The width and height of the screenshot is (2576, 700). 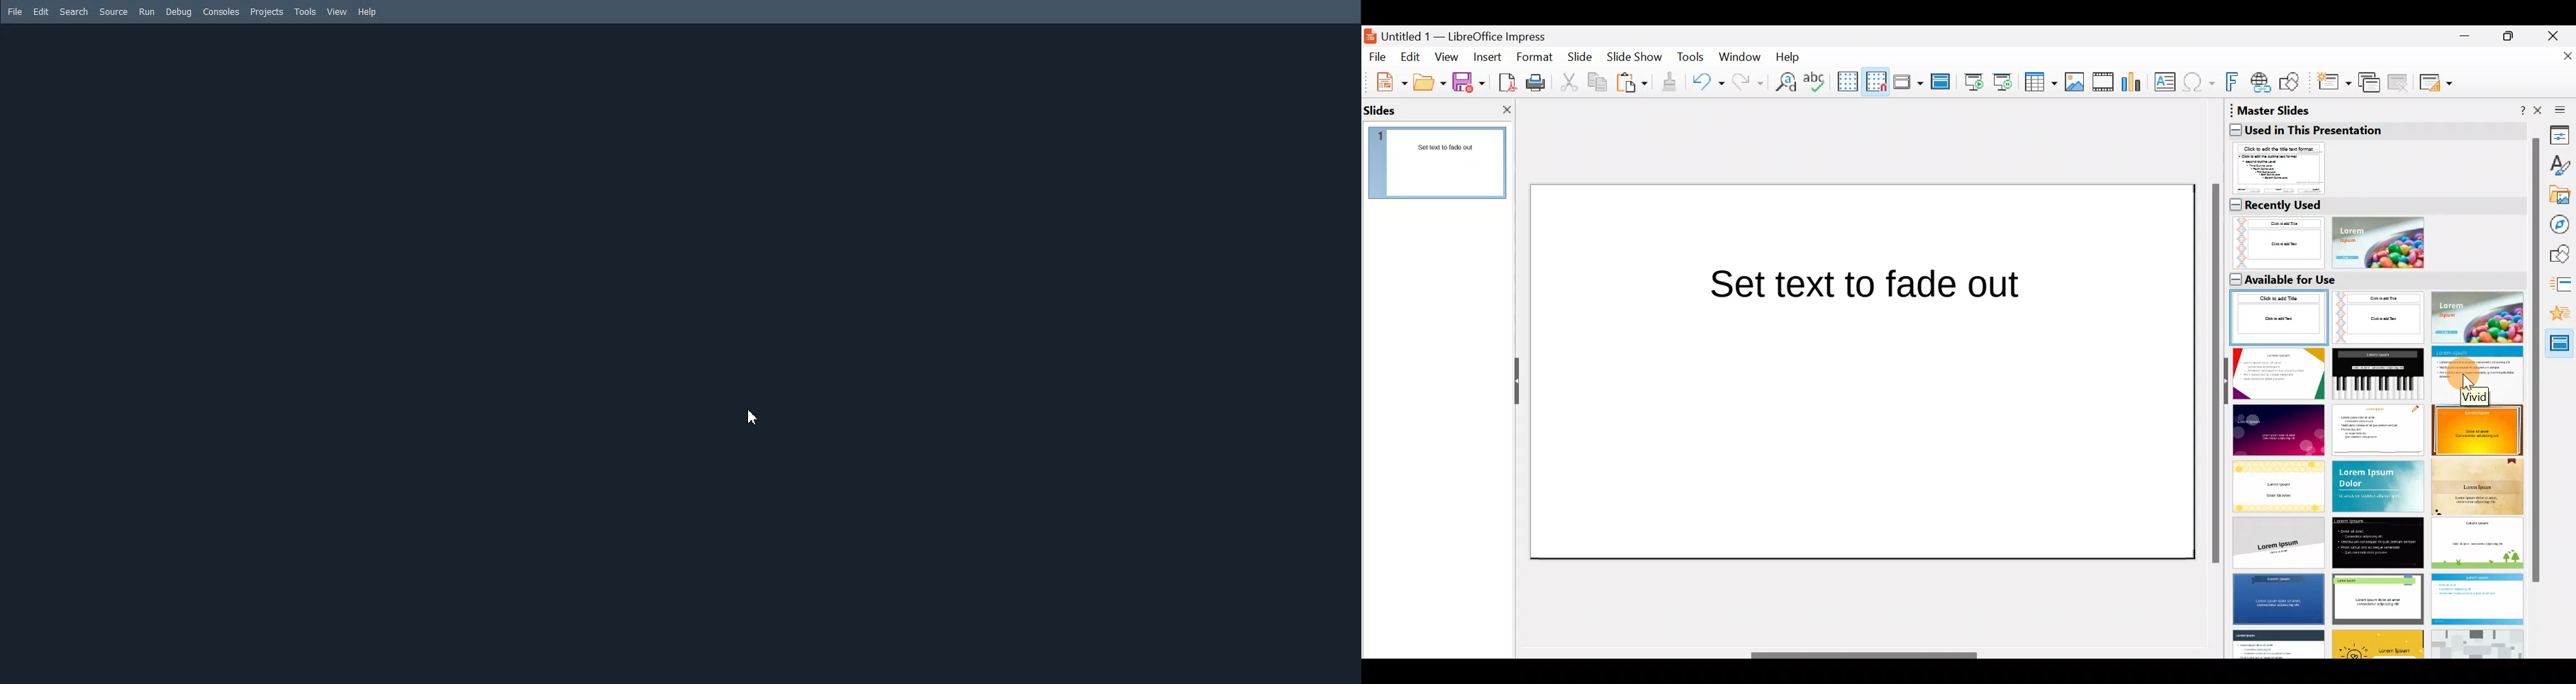 I want to click on View, so click(x=1447, y=56).